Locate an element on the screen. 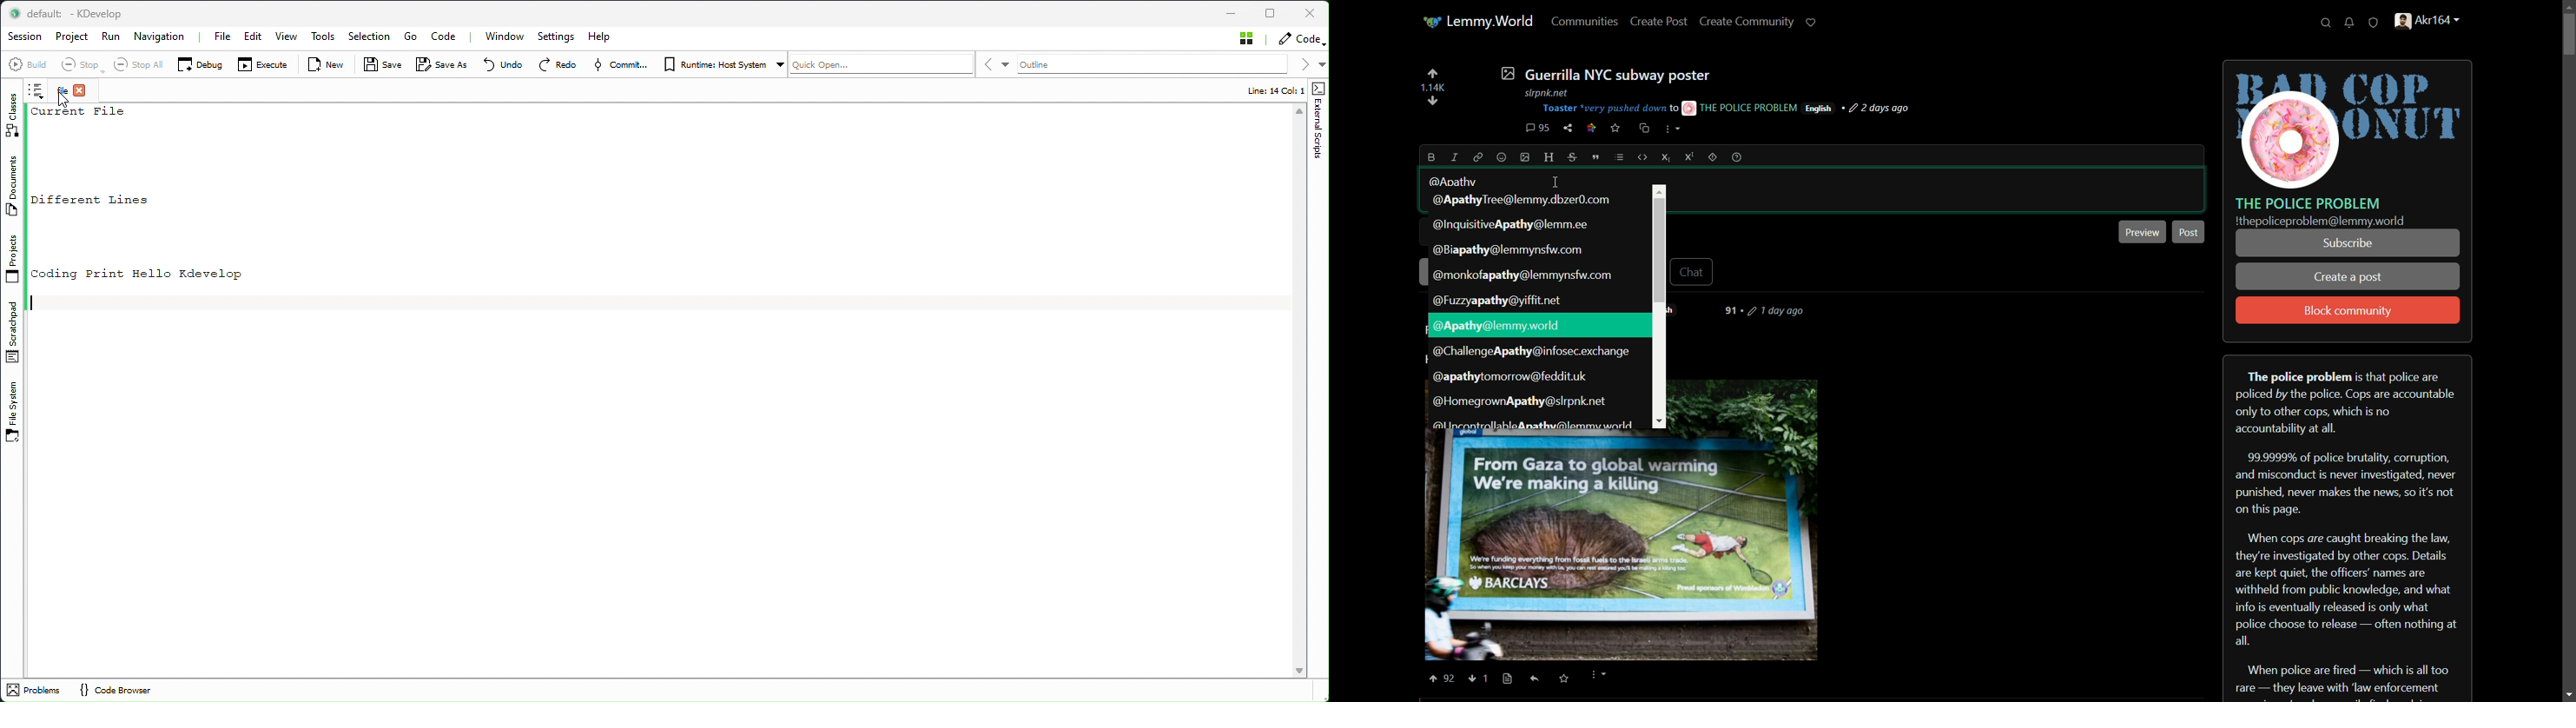  suggestion-5 is located at coordinates (1498, 301).